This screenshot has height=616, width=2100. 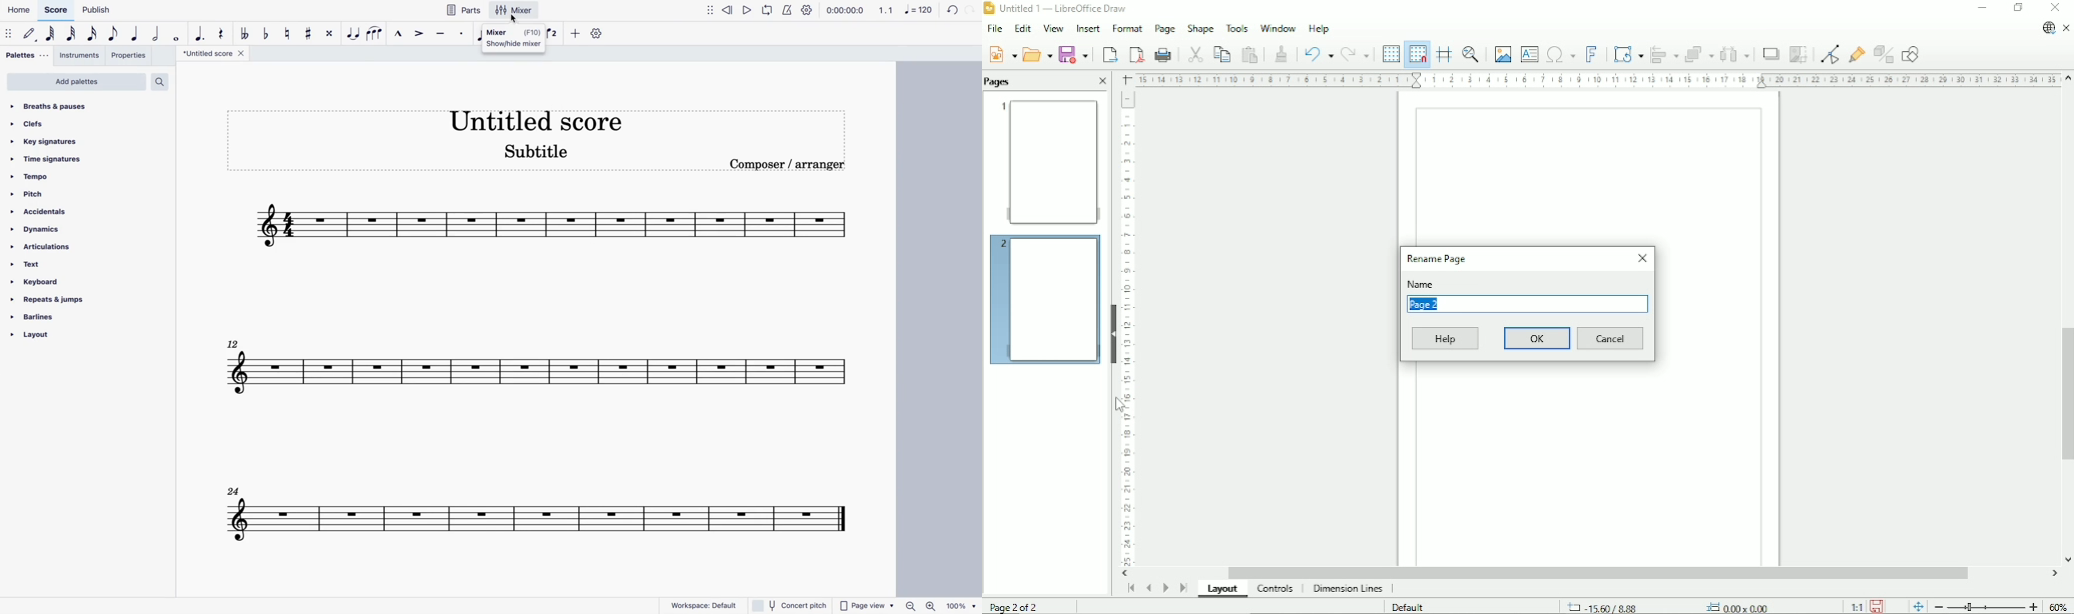 I want to click on Name, so click(x=1421, y=284).